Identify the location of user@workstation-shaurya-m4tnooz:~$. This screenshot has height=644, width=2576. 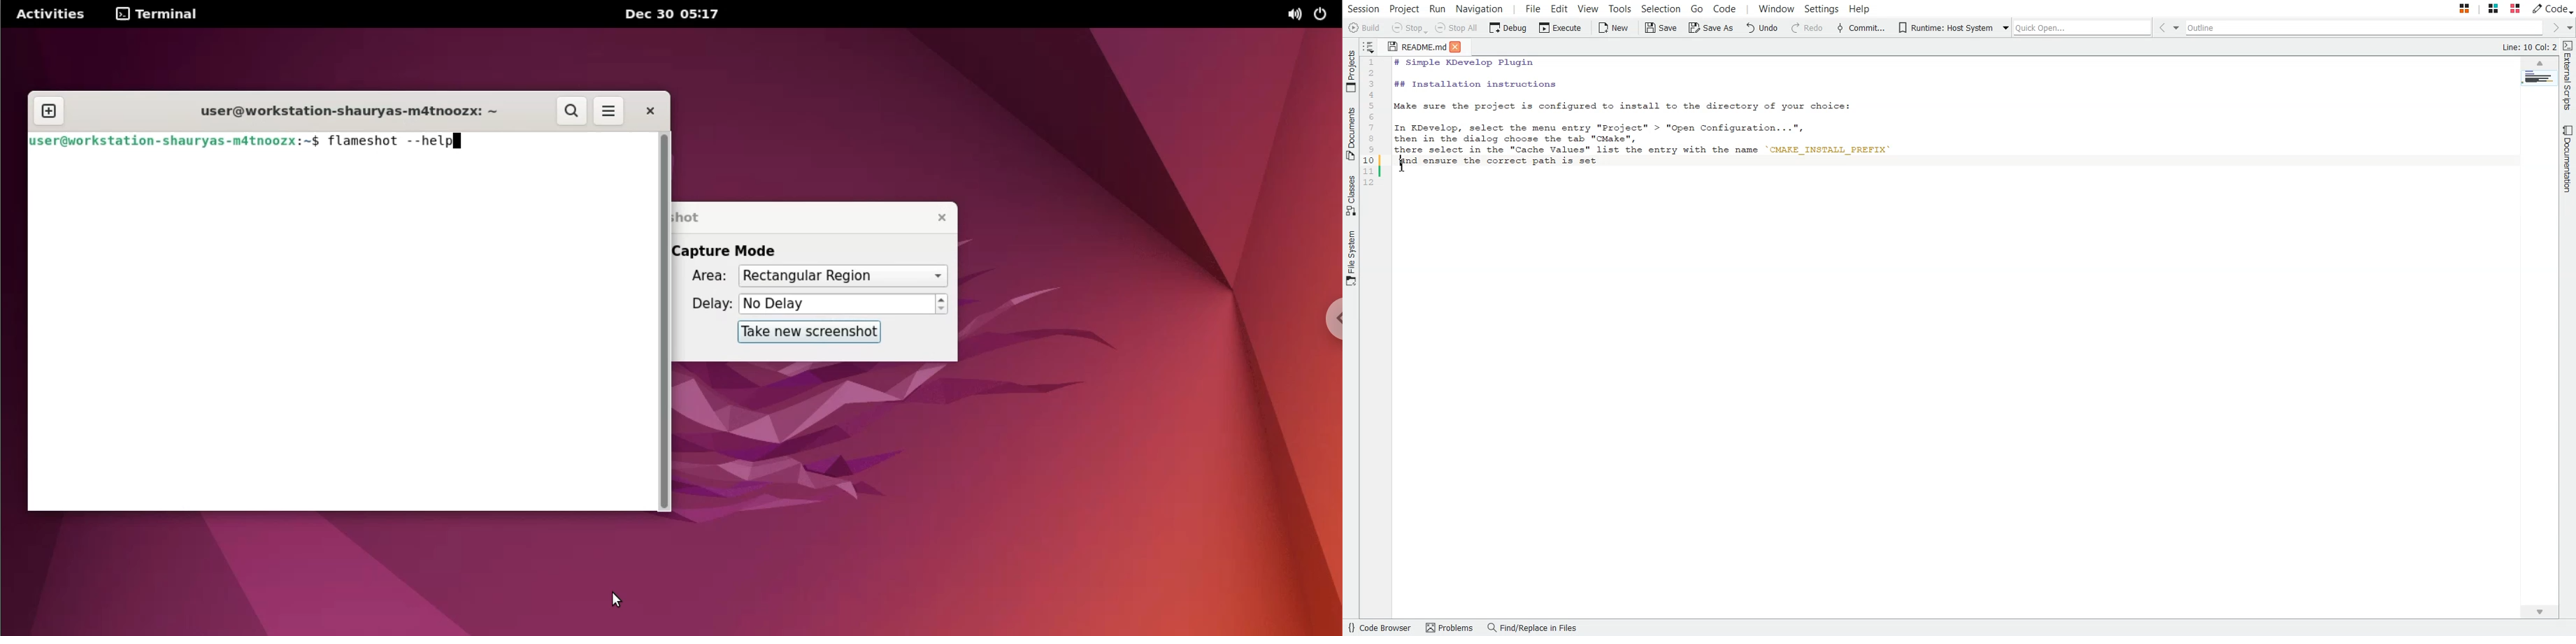
(178, 142).